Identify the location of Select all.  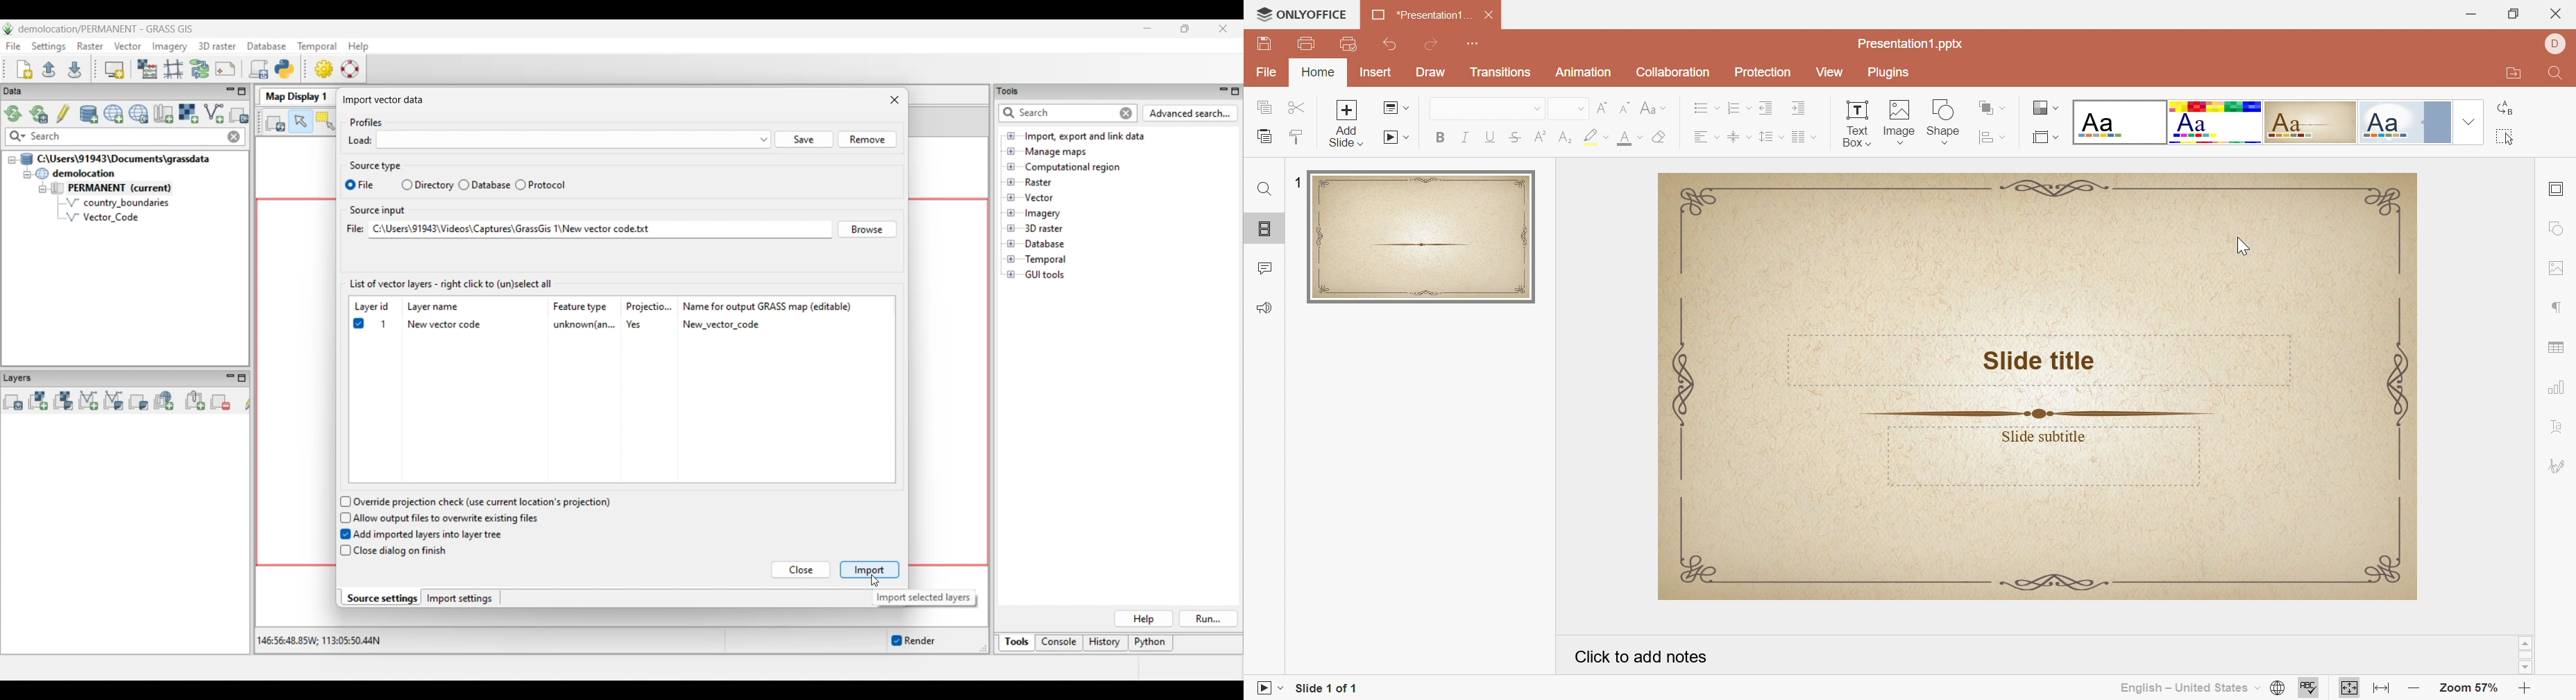
(2505, 137).